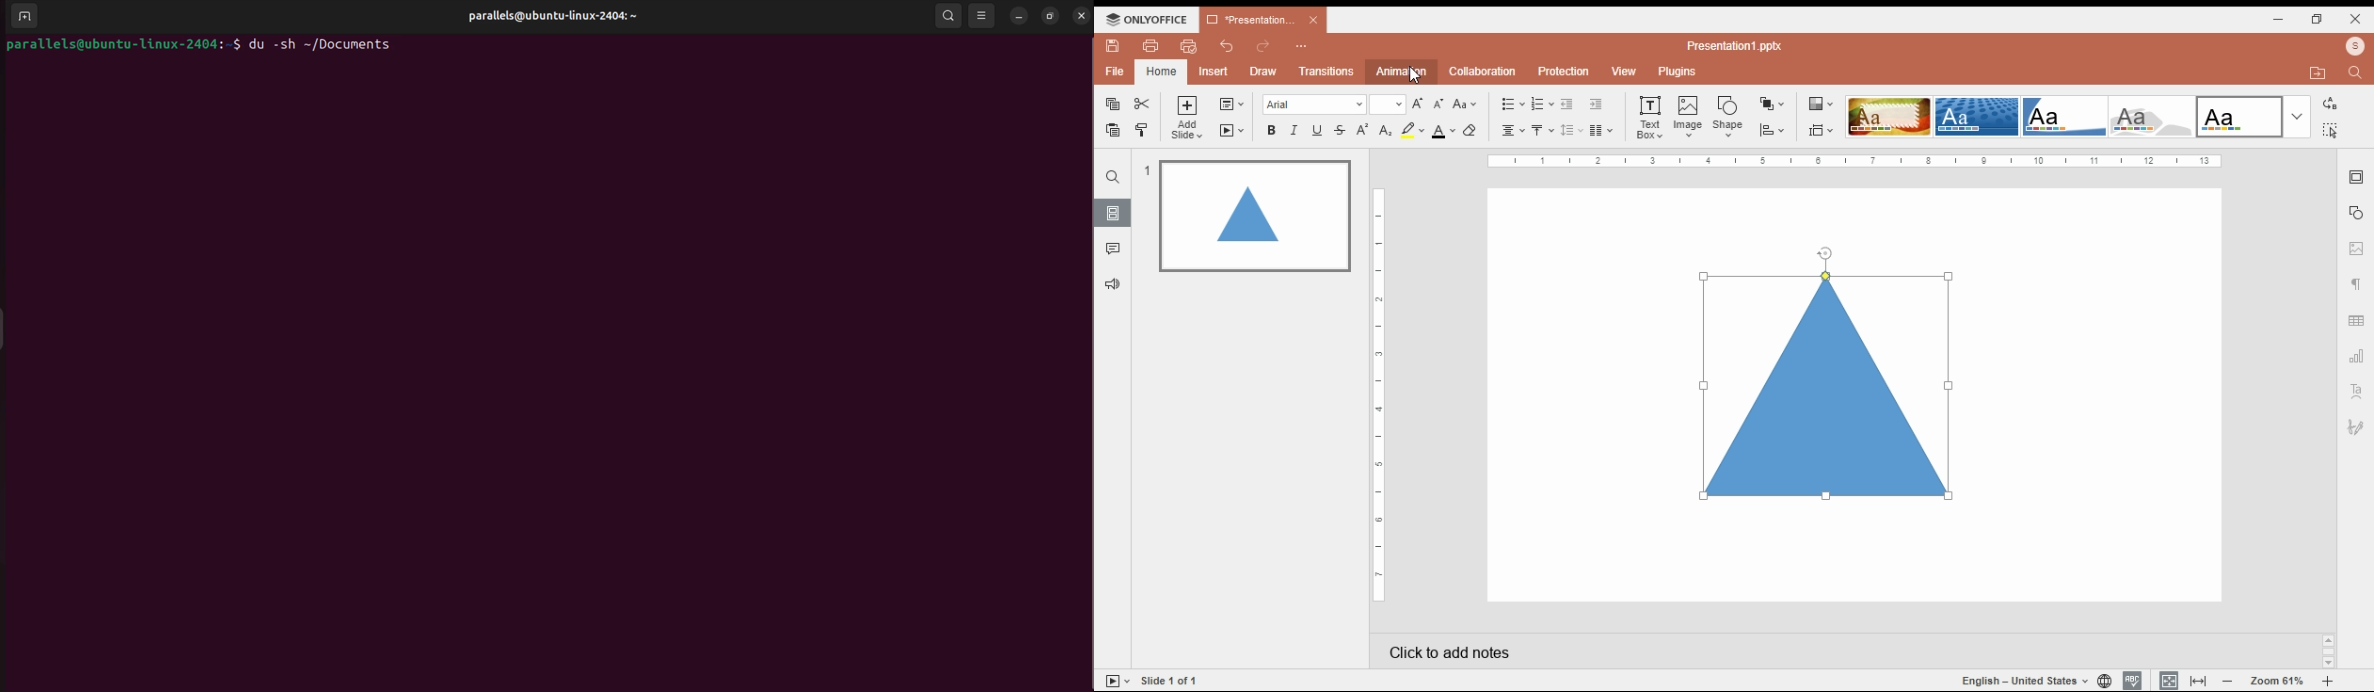 This screenshot has height=700, width=2380. I want to click on file, so click(1115, 71).